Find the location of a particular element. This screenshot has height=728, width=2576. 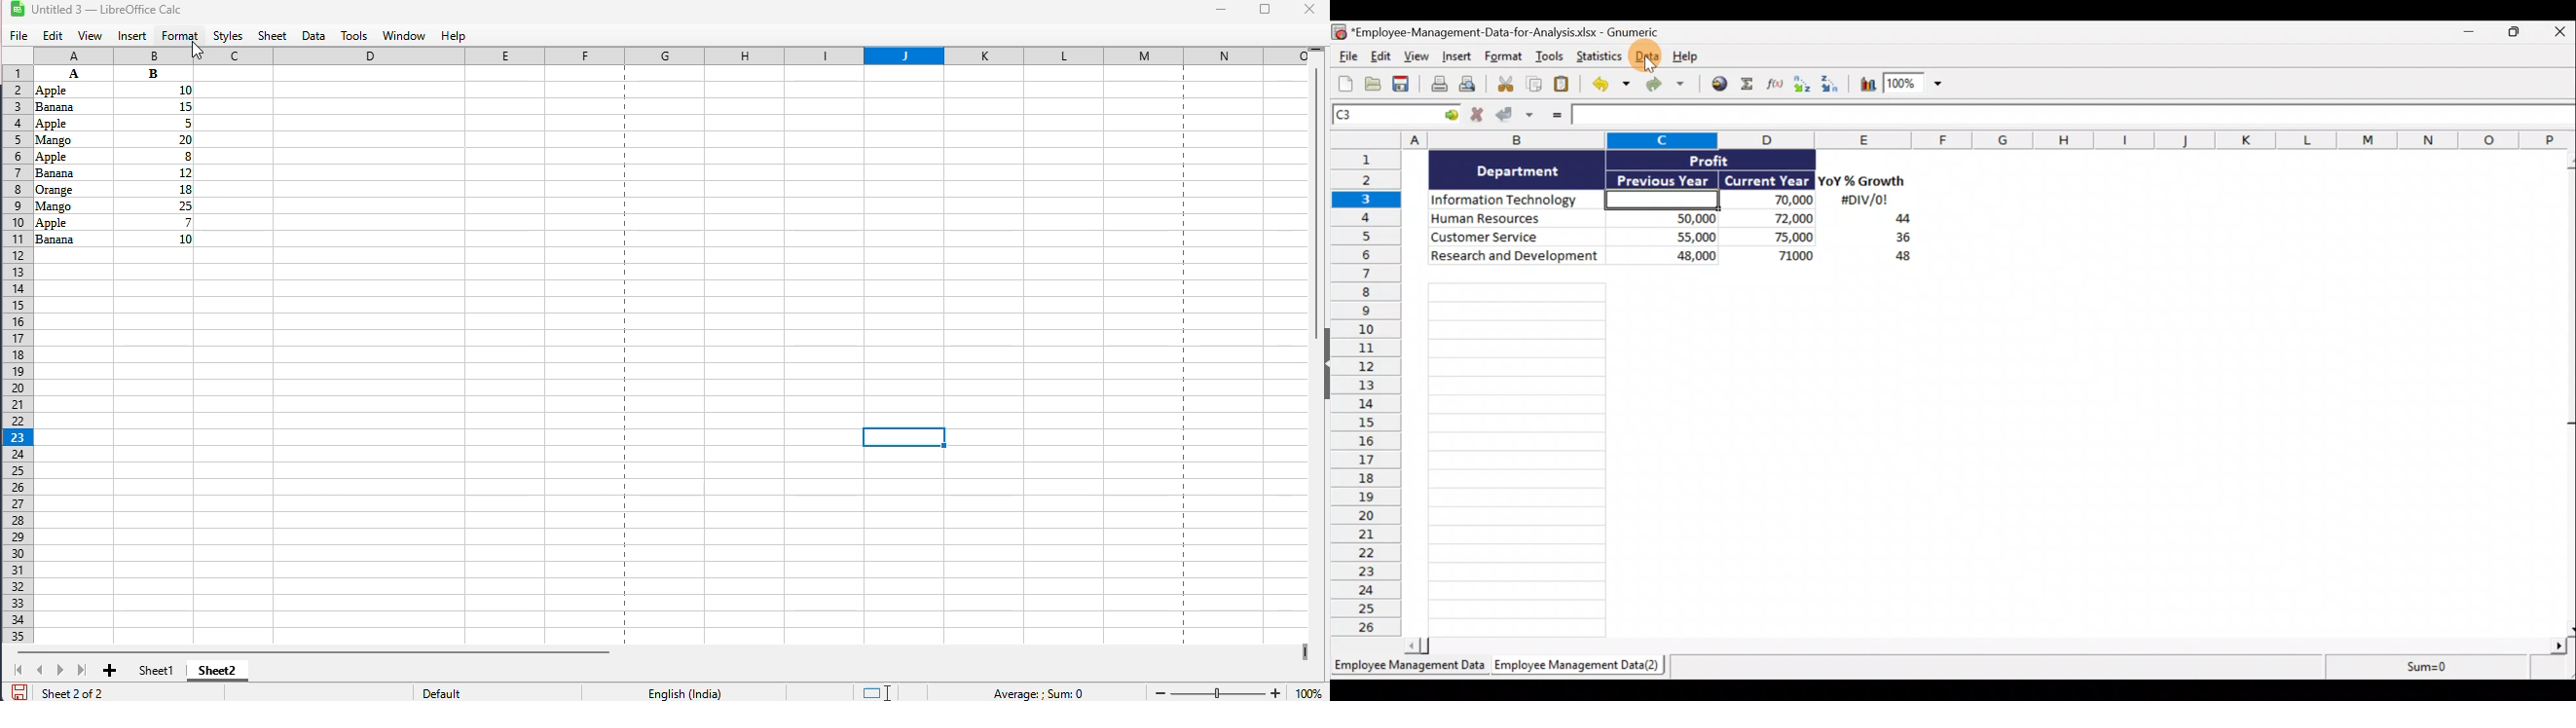

36 is located at coordinates (1898, 240).